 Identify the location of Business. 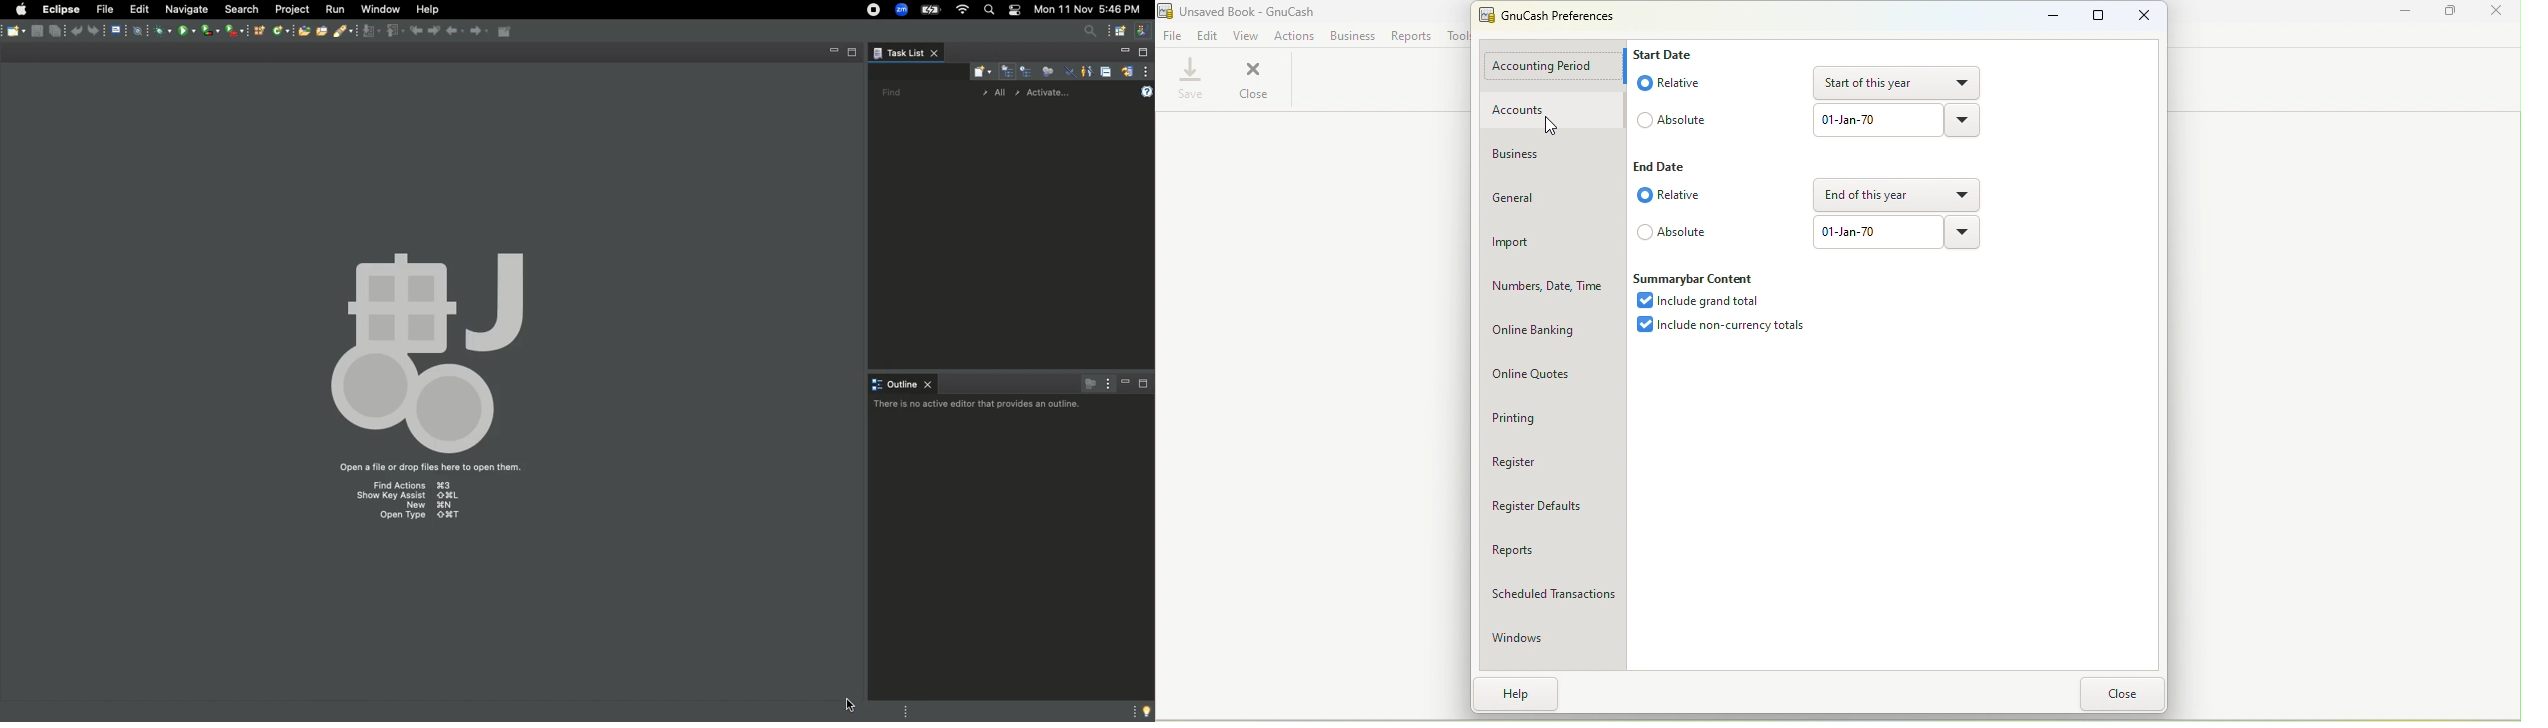
(1352, 34).